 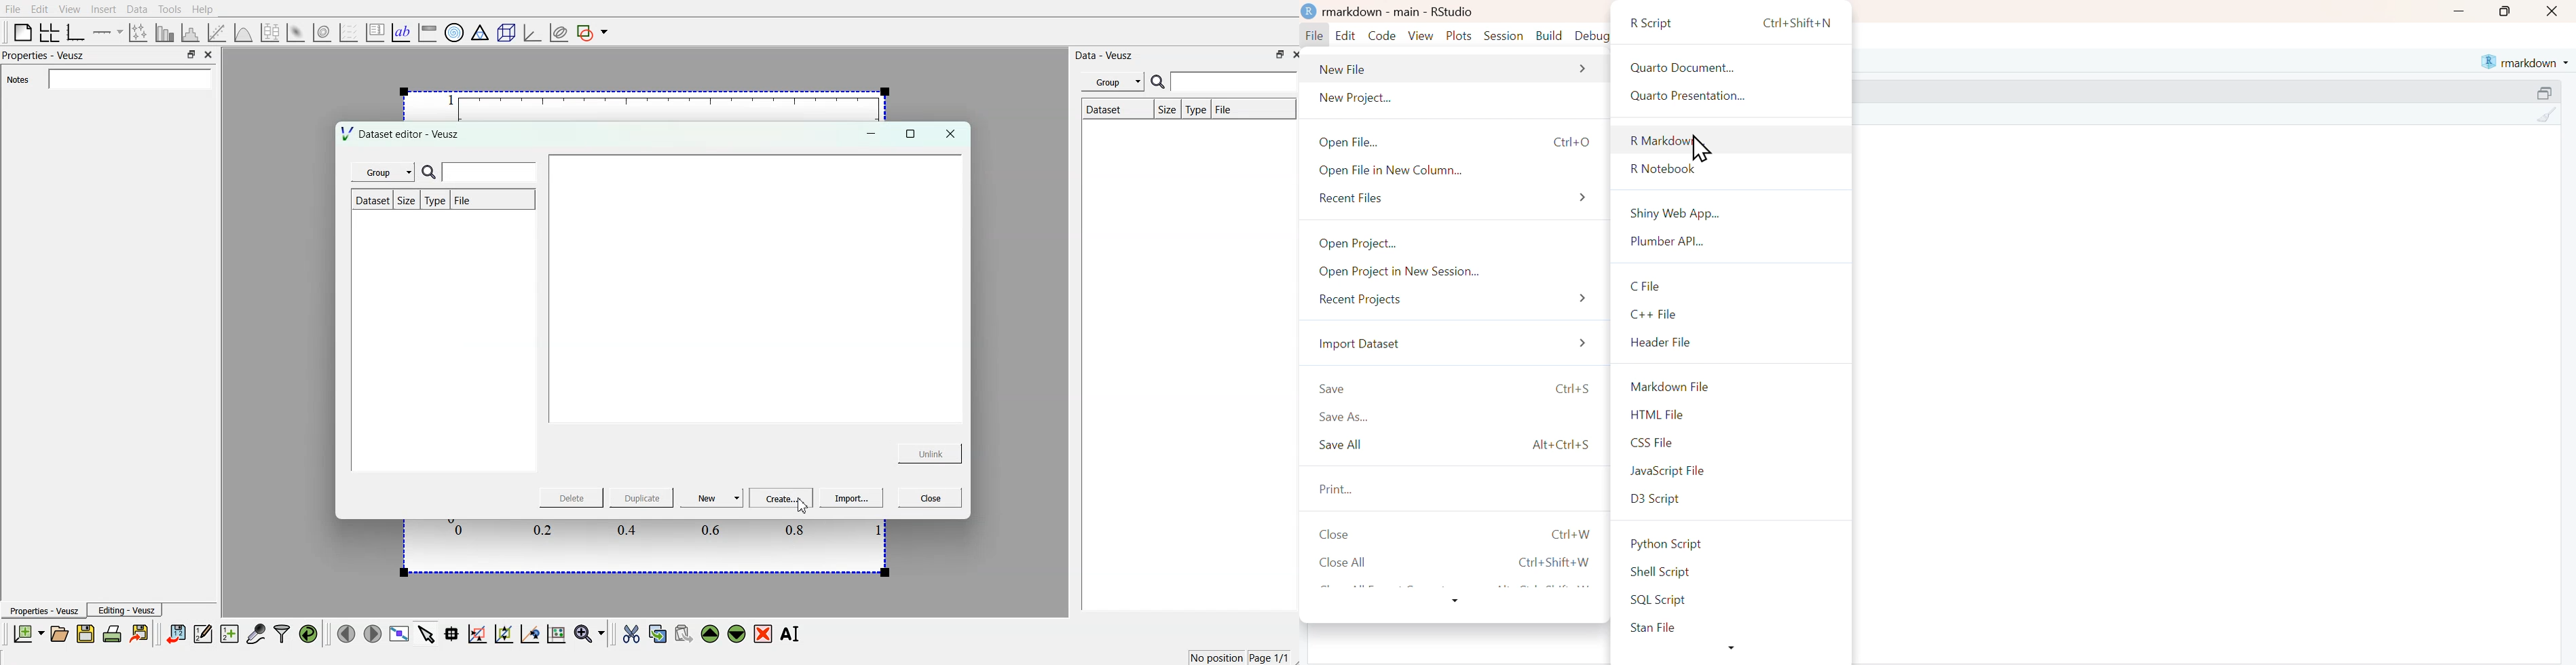 I want to click on minimize, so click(x=2459, y=11).